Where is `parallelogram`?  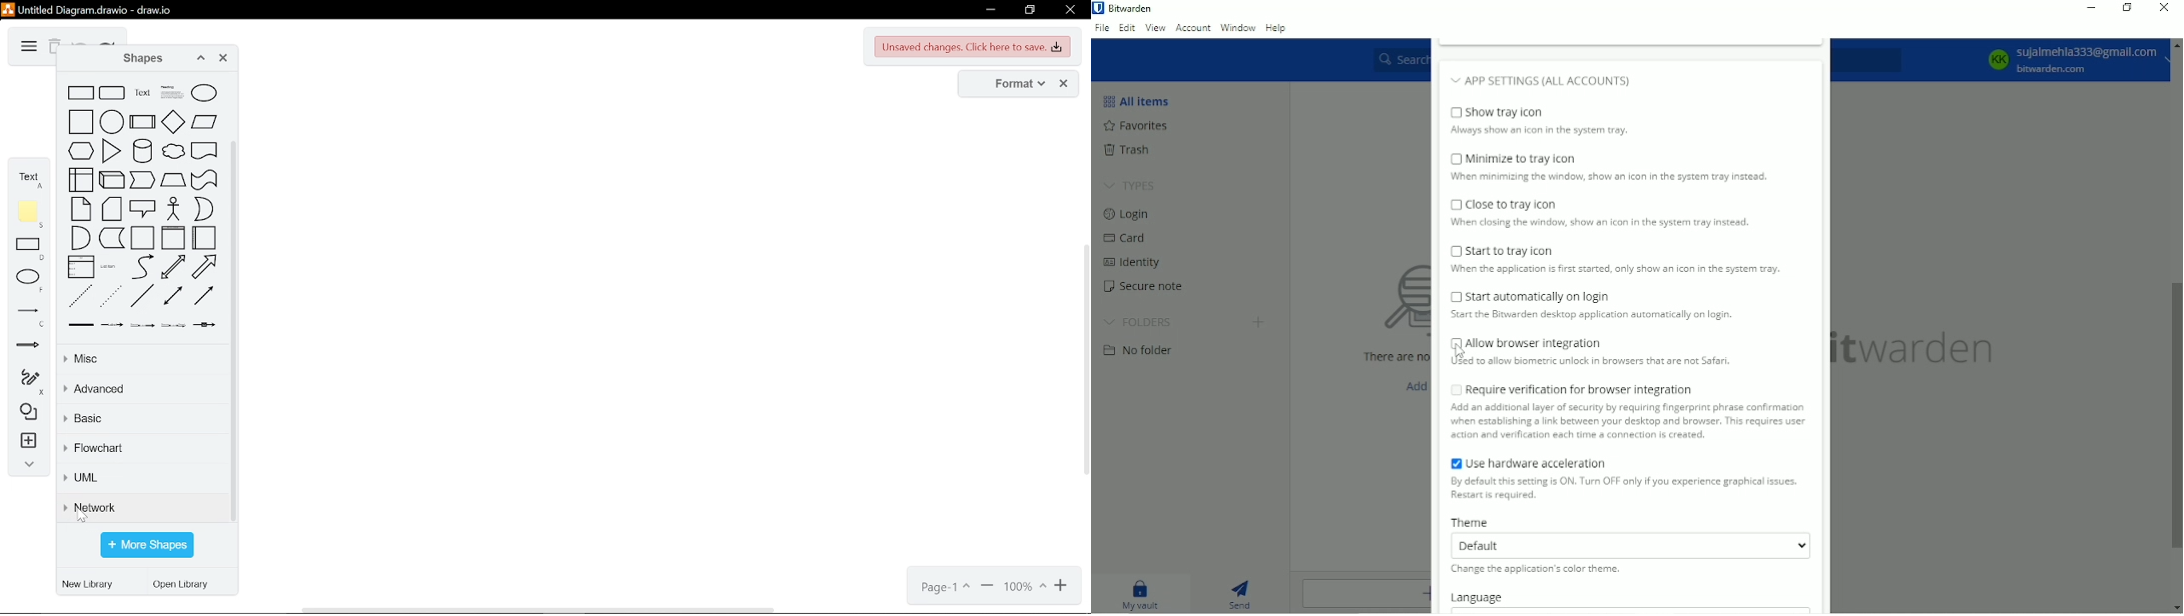 parallelogram is located at coordinates (205, 121).